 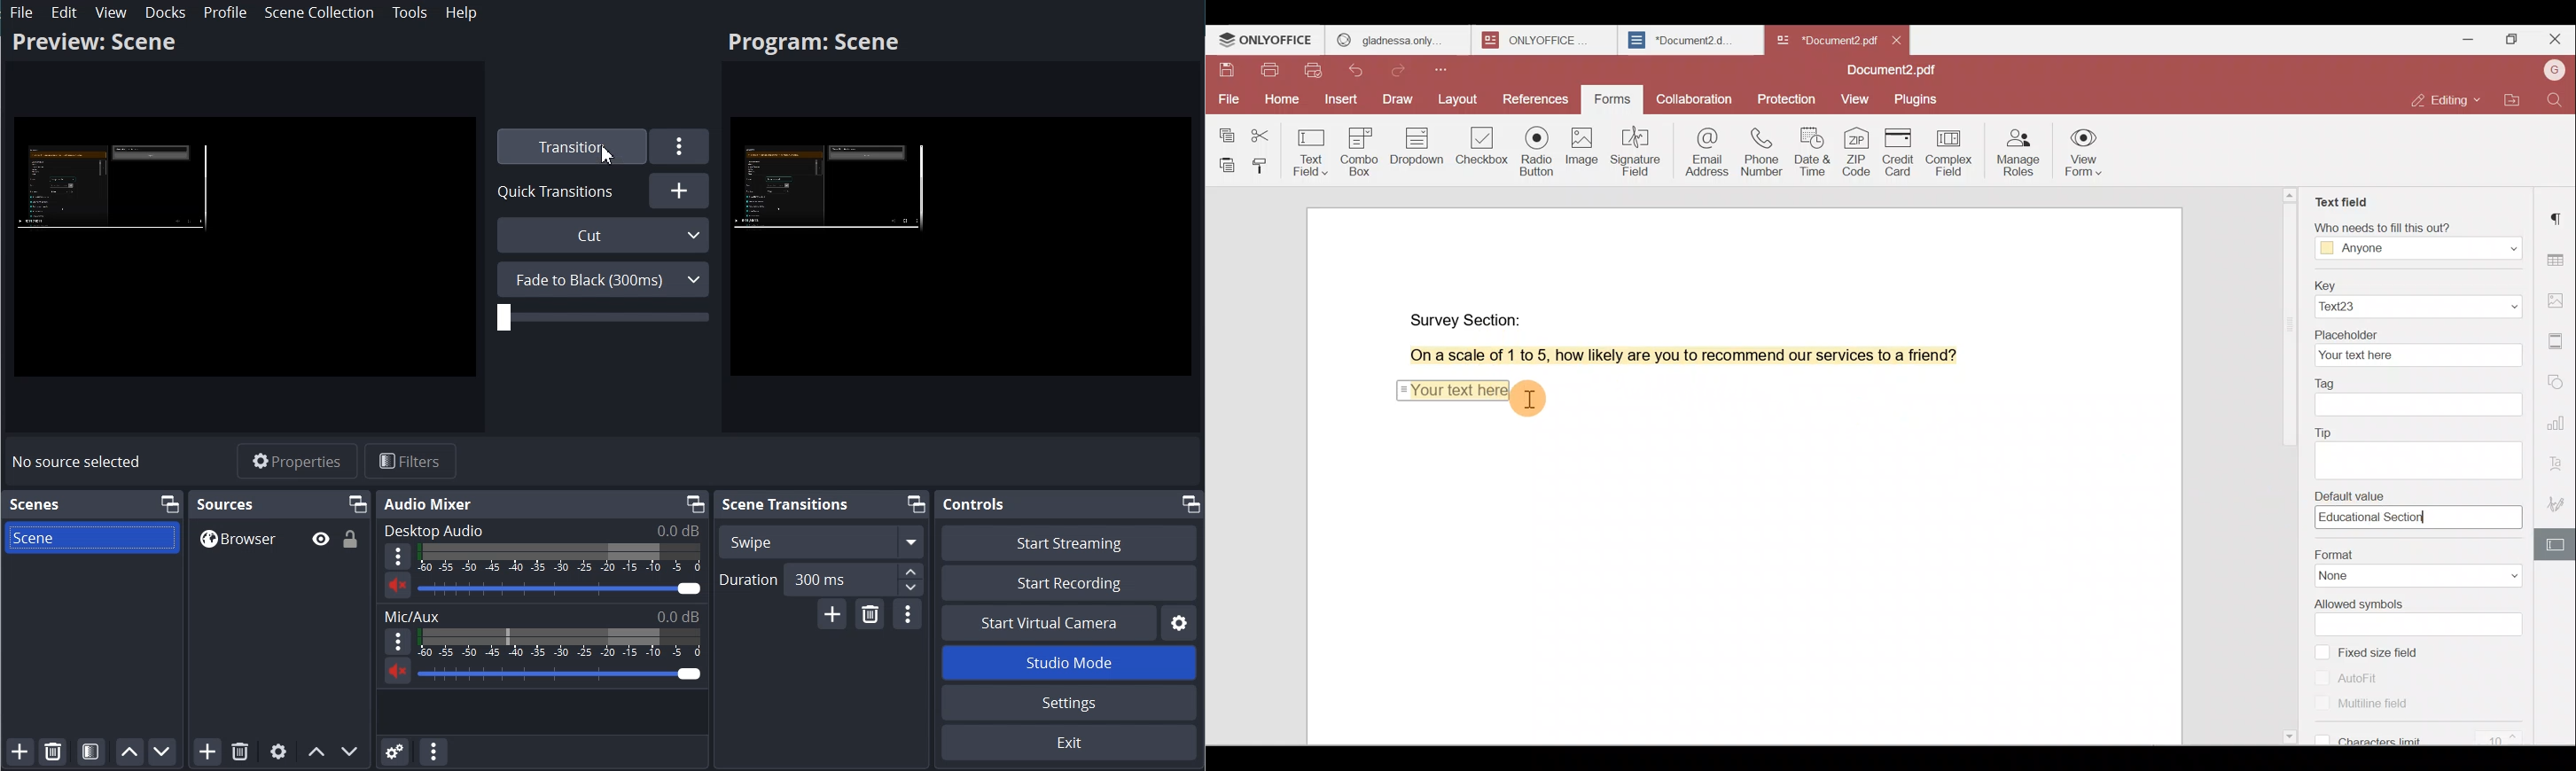 What do you see at coordinates (1896, 71) in the screenshot?
I see `Document name` at bounding box center [1896, 71].